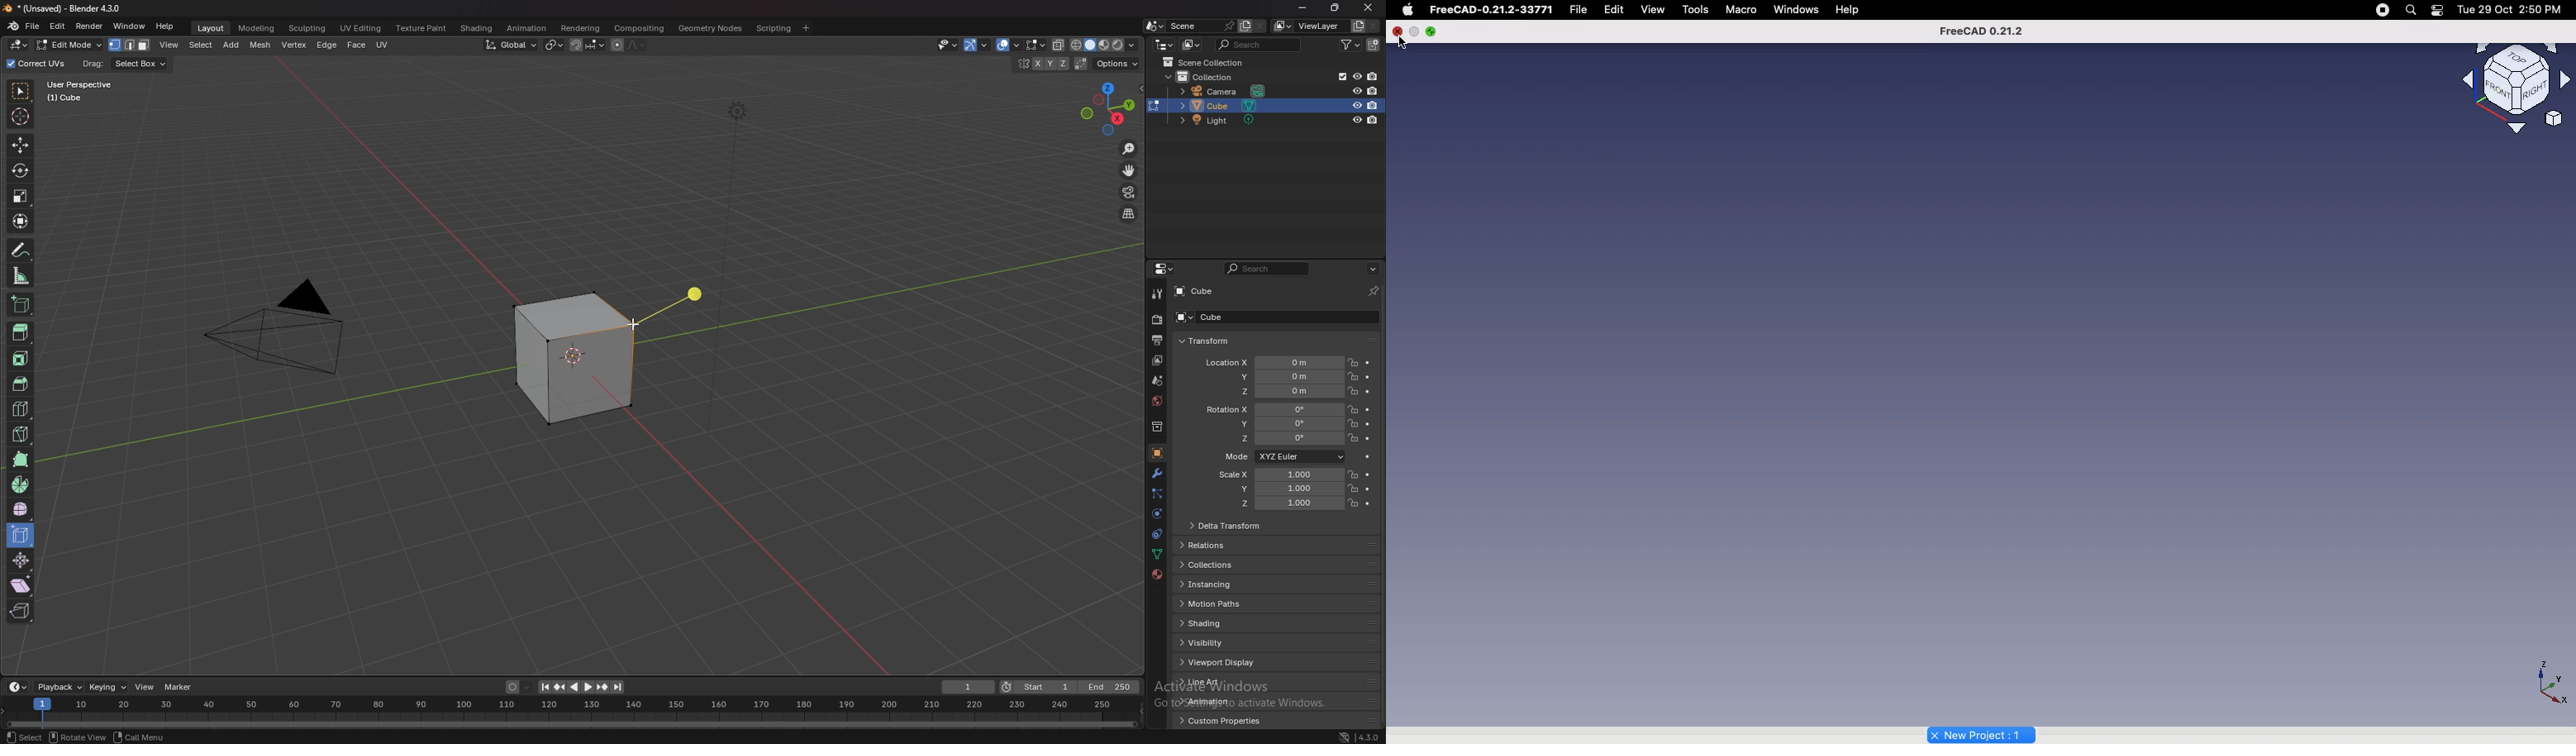 Image resolution: width=2576 pixels, height=756 pixels. What do you see at coordinates (1367, 456) in the screenshot?
I see `animate property` at bounding box center [1367, 456].